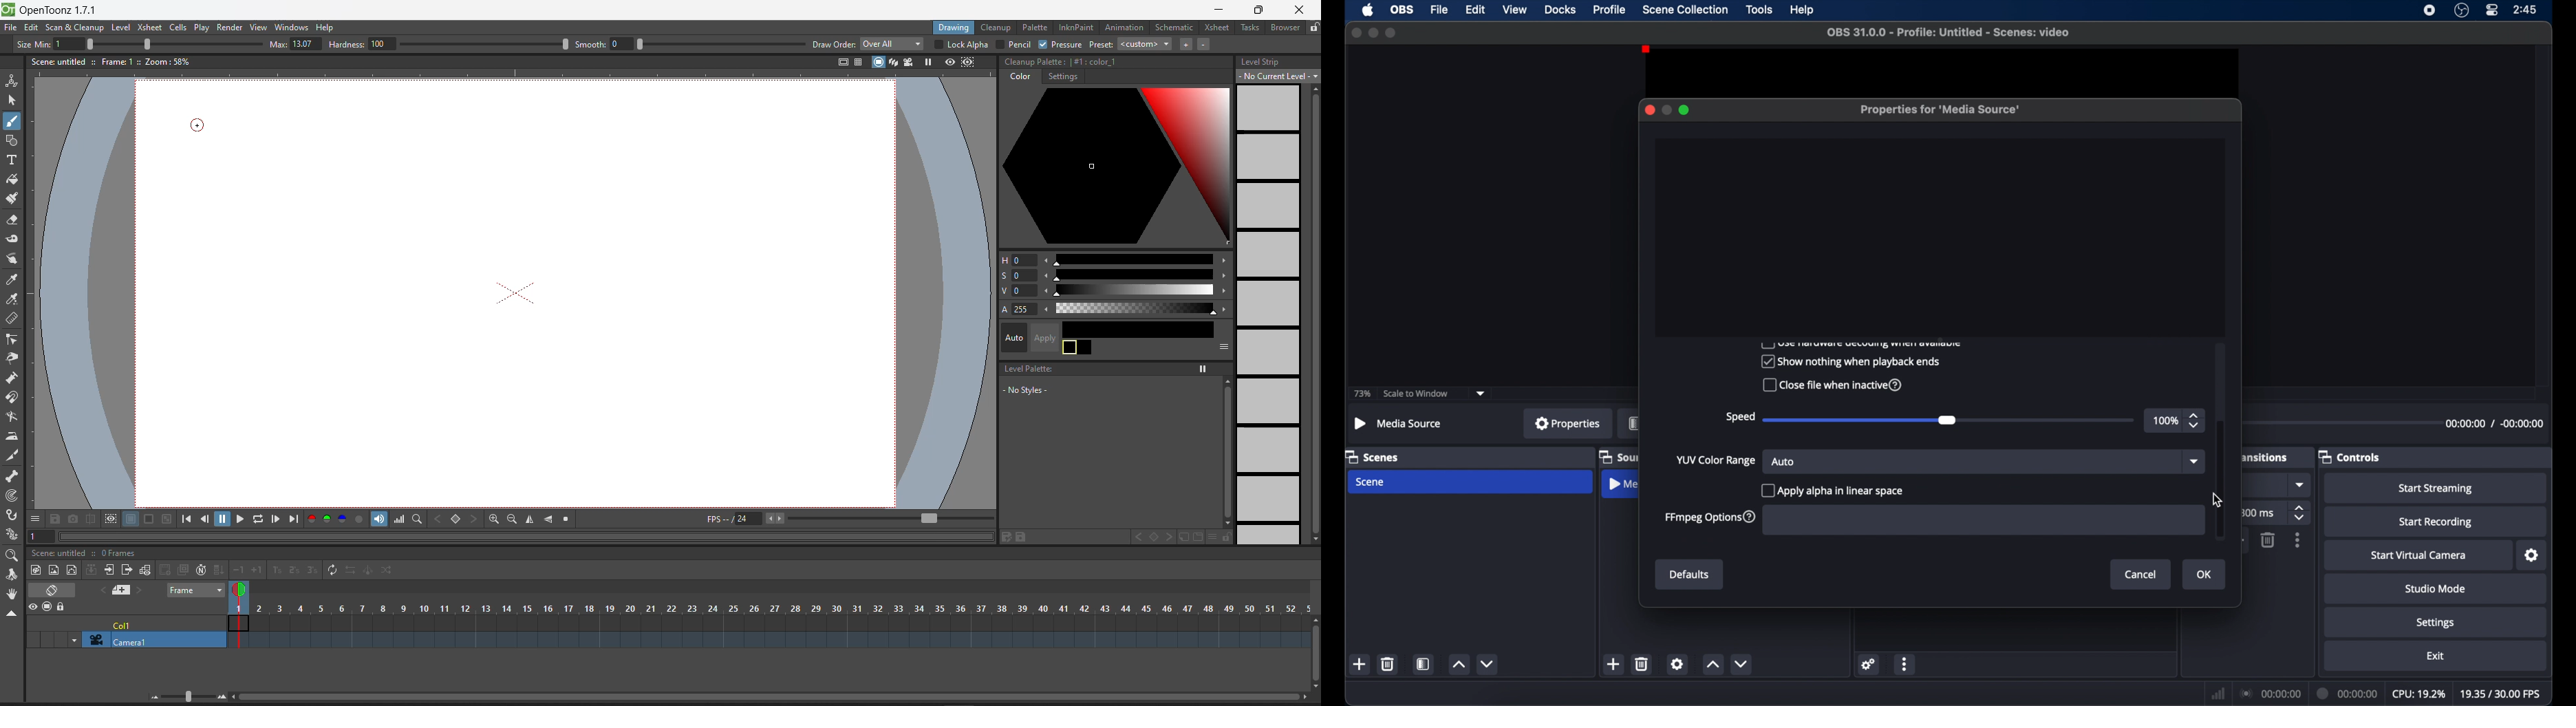  Describe the element at coordinates (12, 100) in the screenshot. I see `selection tool` at that location.